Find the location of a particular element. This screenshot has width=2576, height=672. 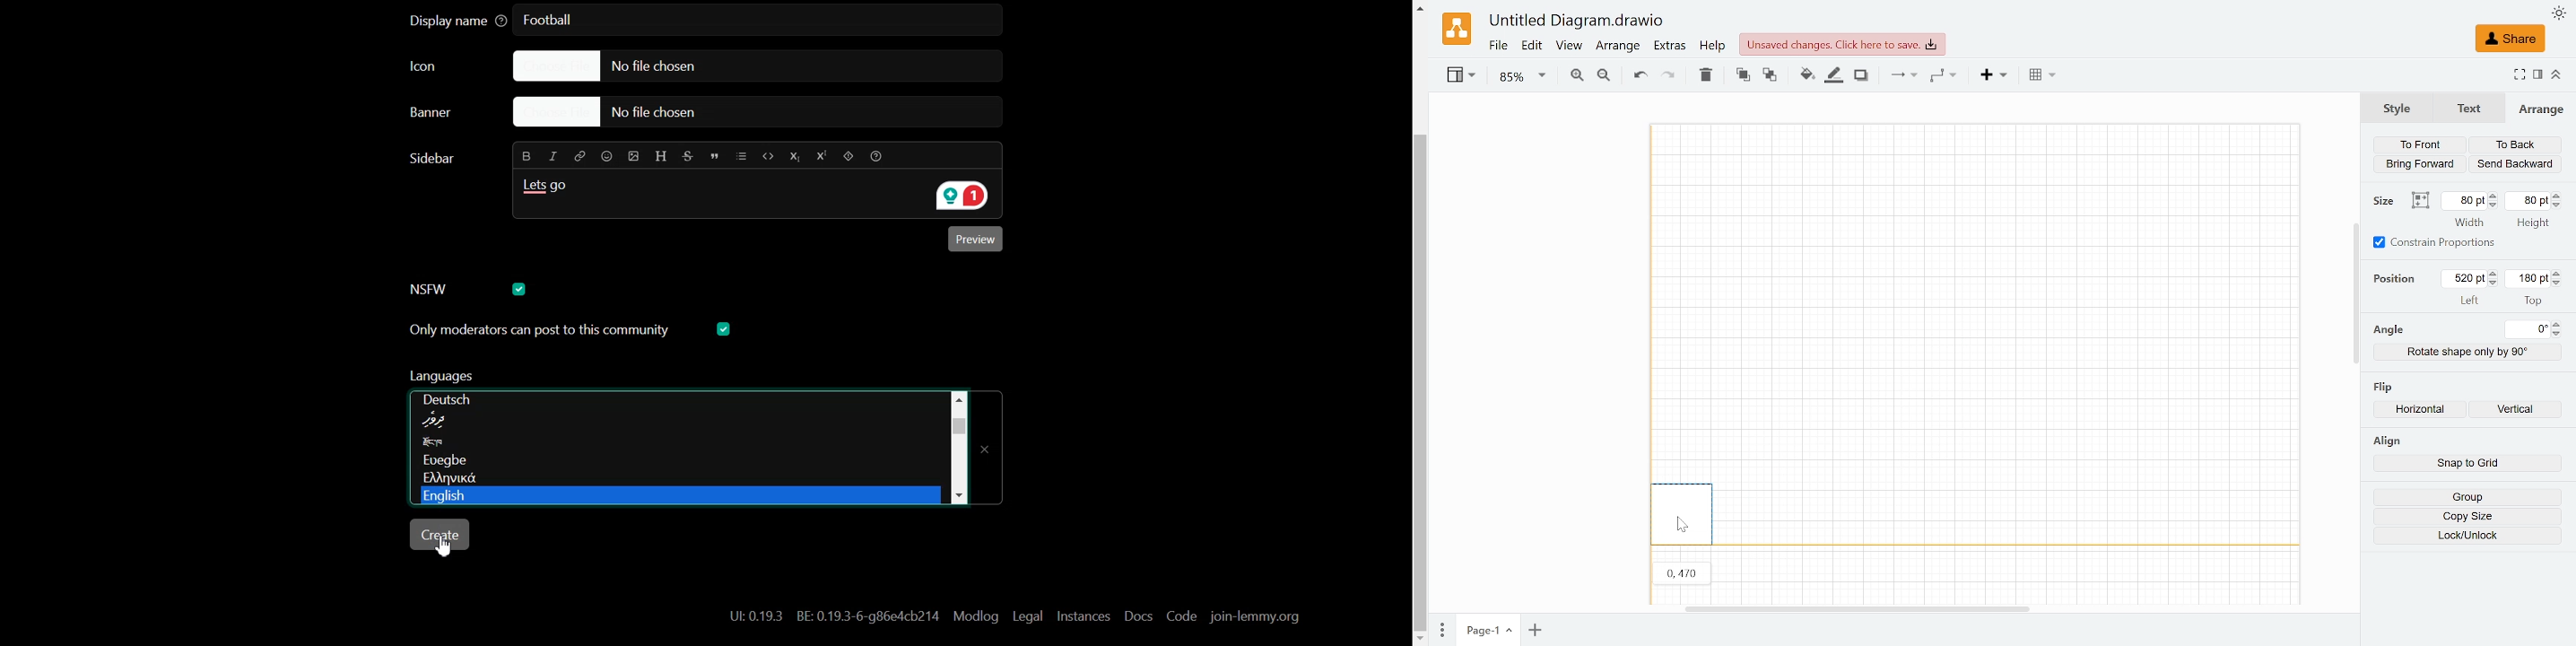

0470 is located at coordinates (1677, 574).